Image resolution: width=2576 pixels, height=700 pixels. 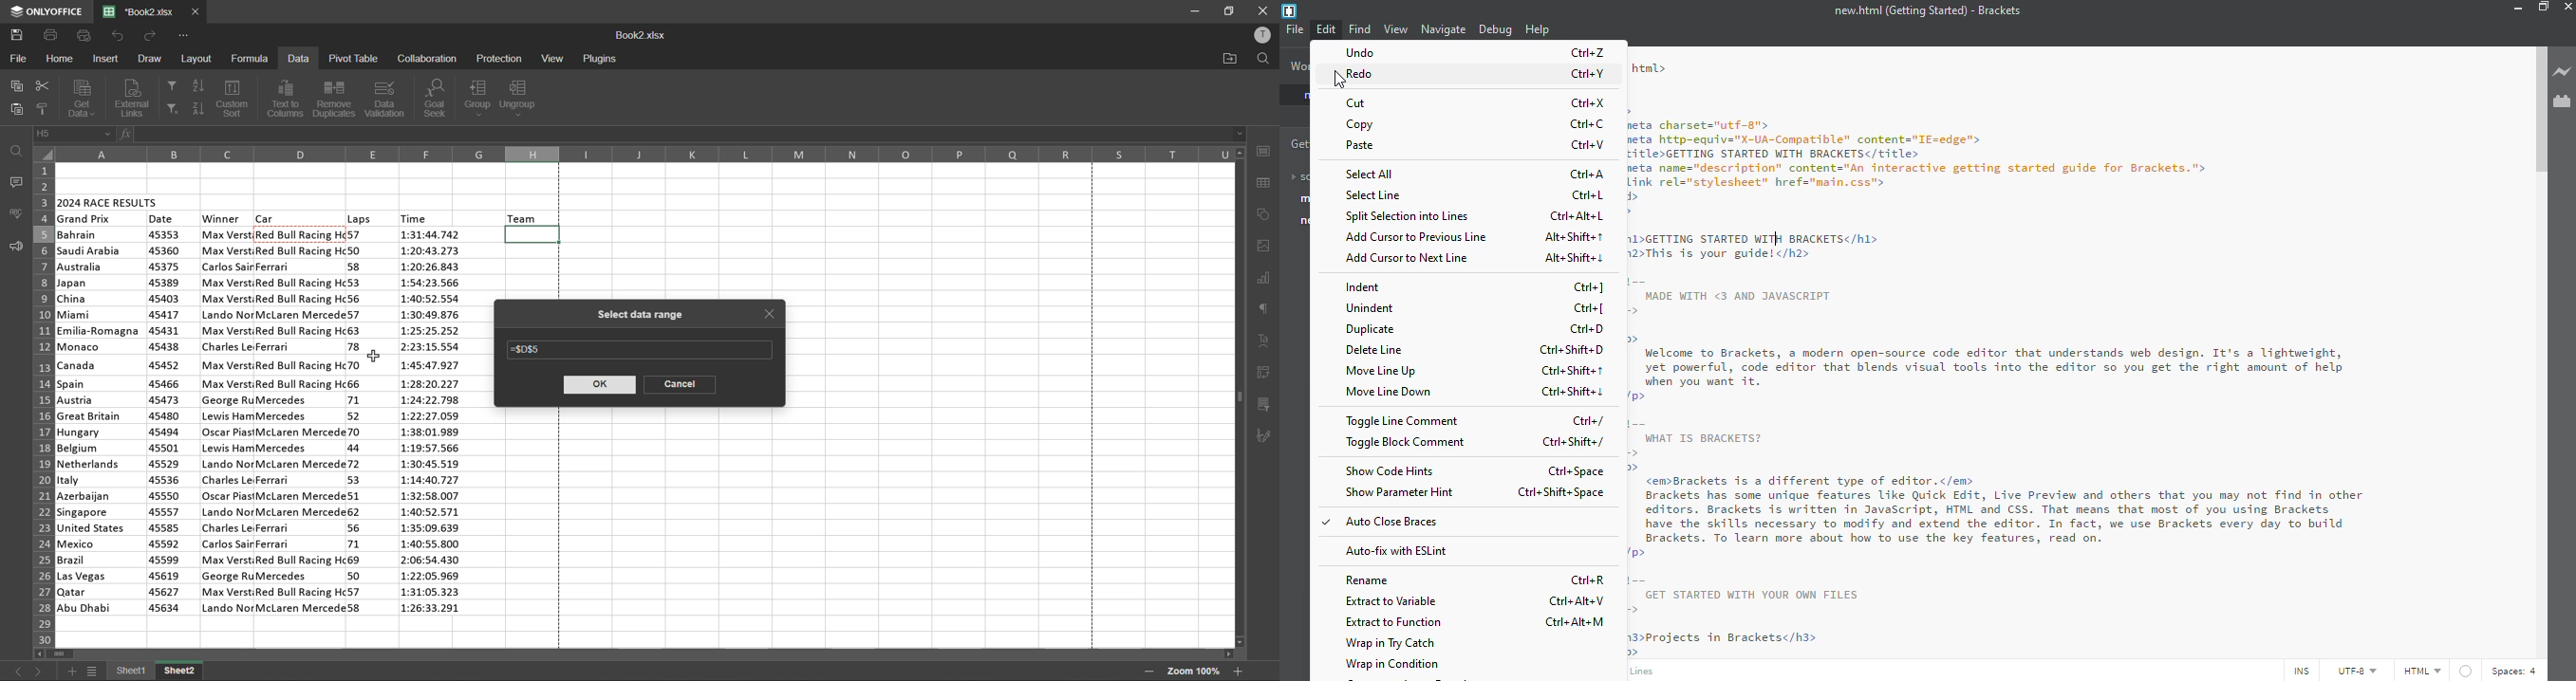 I want to click on unindent, so click(x=1372, y=309).